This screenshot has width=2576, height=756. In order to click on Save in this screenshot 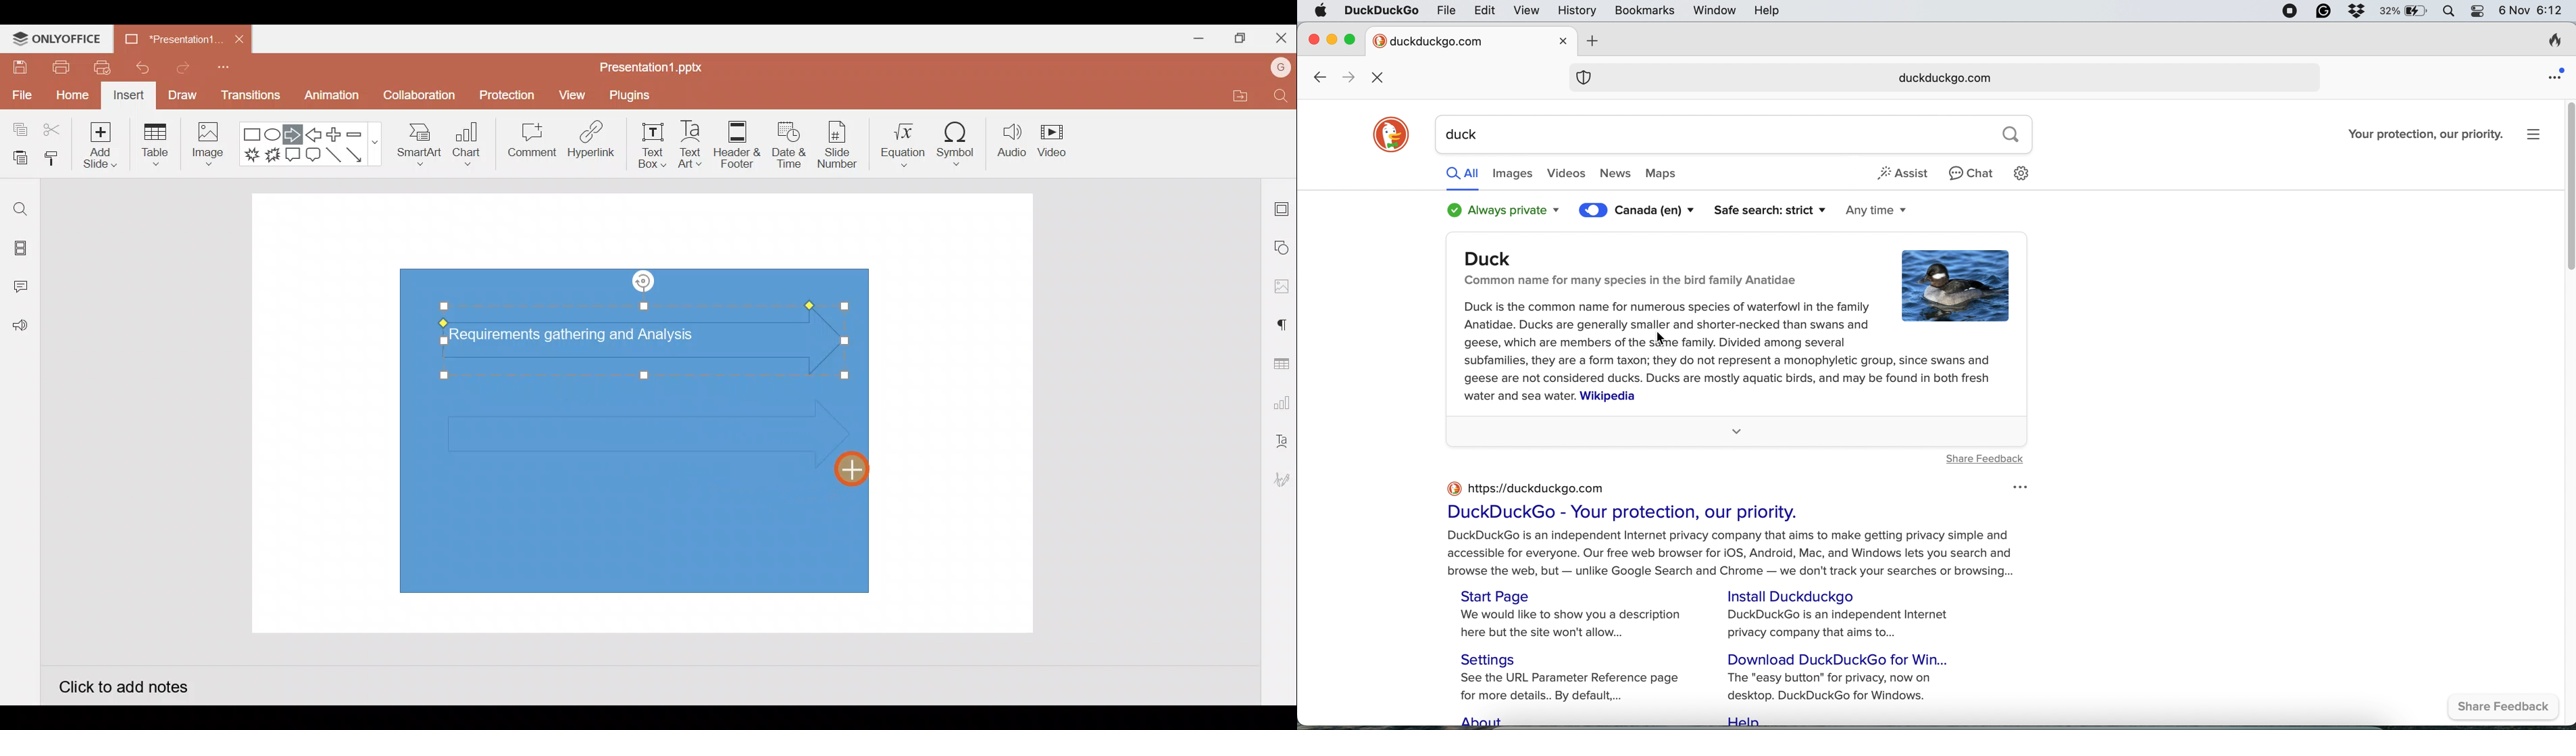, I will do `click(18, 66)`.